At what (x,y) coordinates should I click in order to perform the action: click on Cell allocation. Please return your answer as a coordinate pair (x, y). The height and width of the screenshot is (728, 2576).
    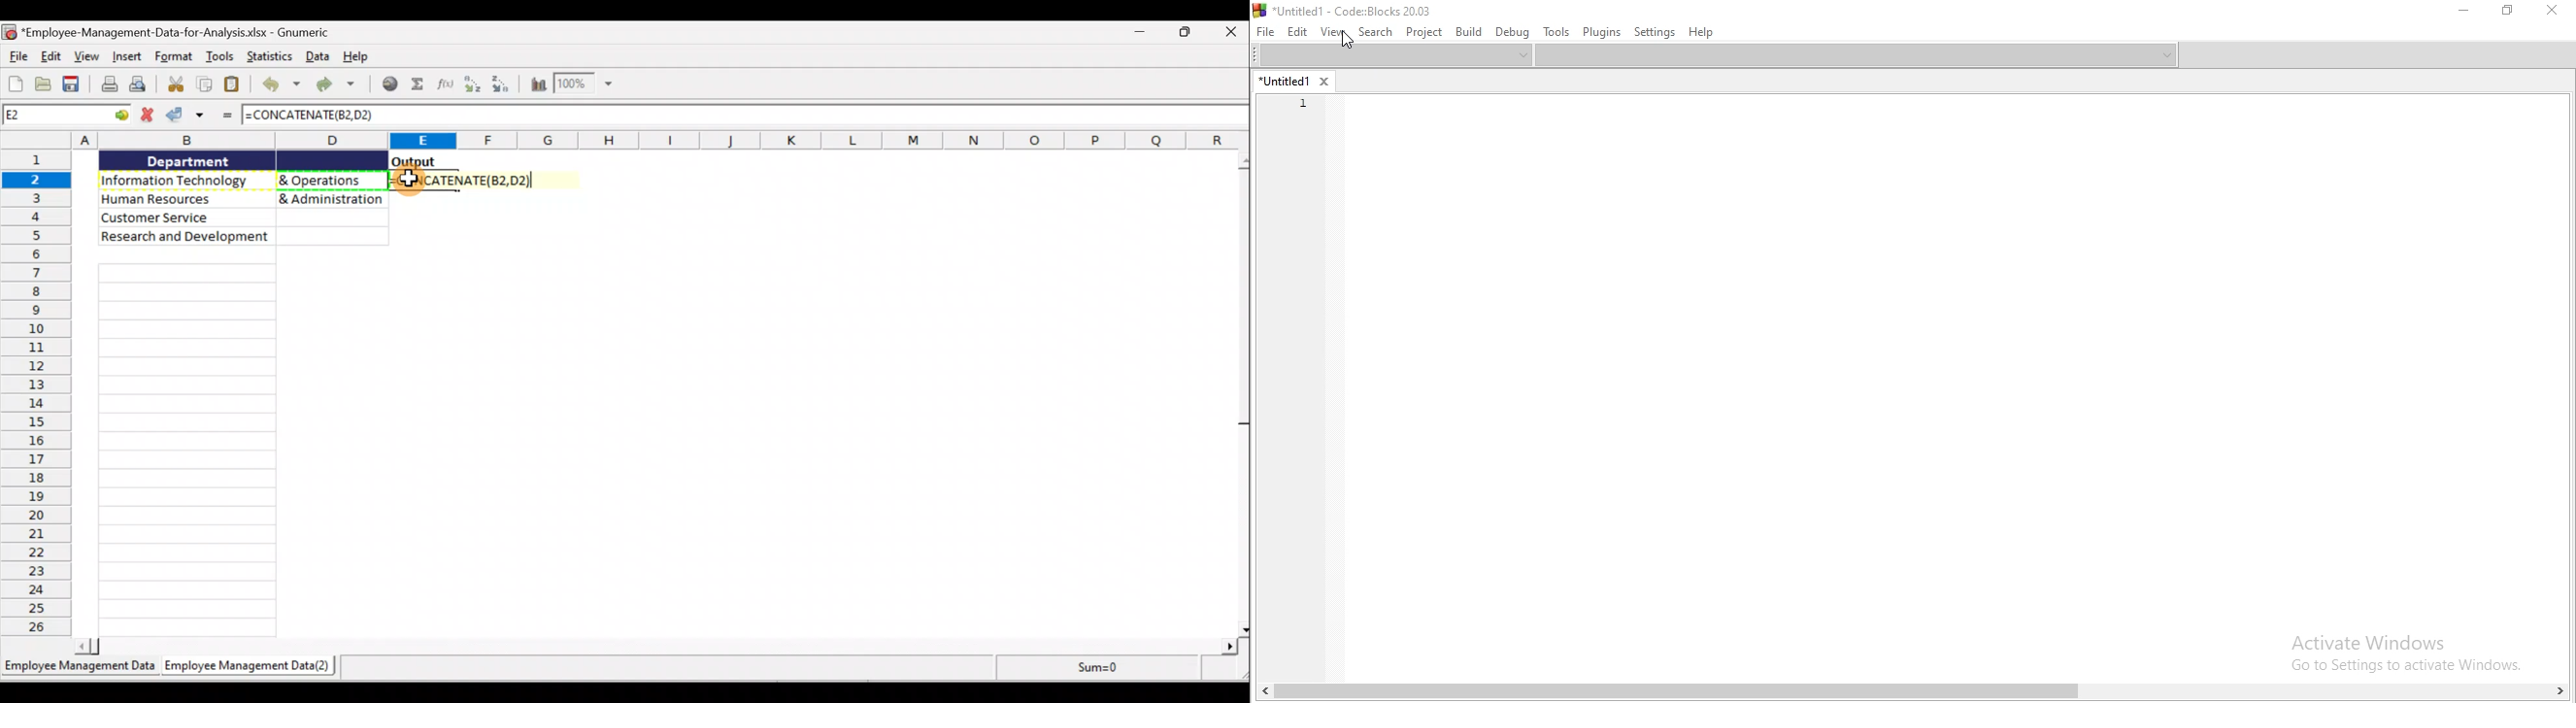
    Looking at the image, I should click on (66, 114).